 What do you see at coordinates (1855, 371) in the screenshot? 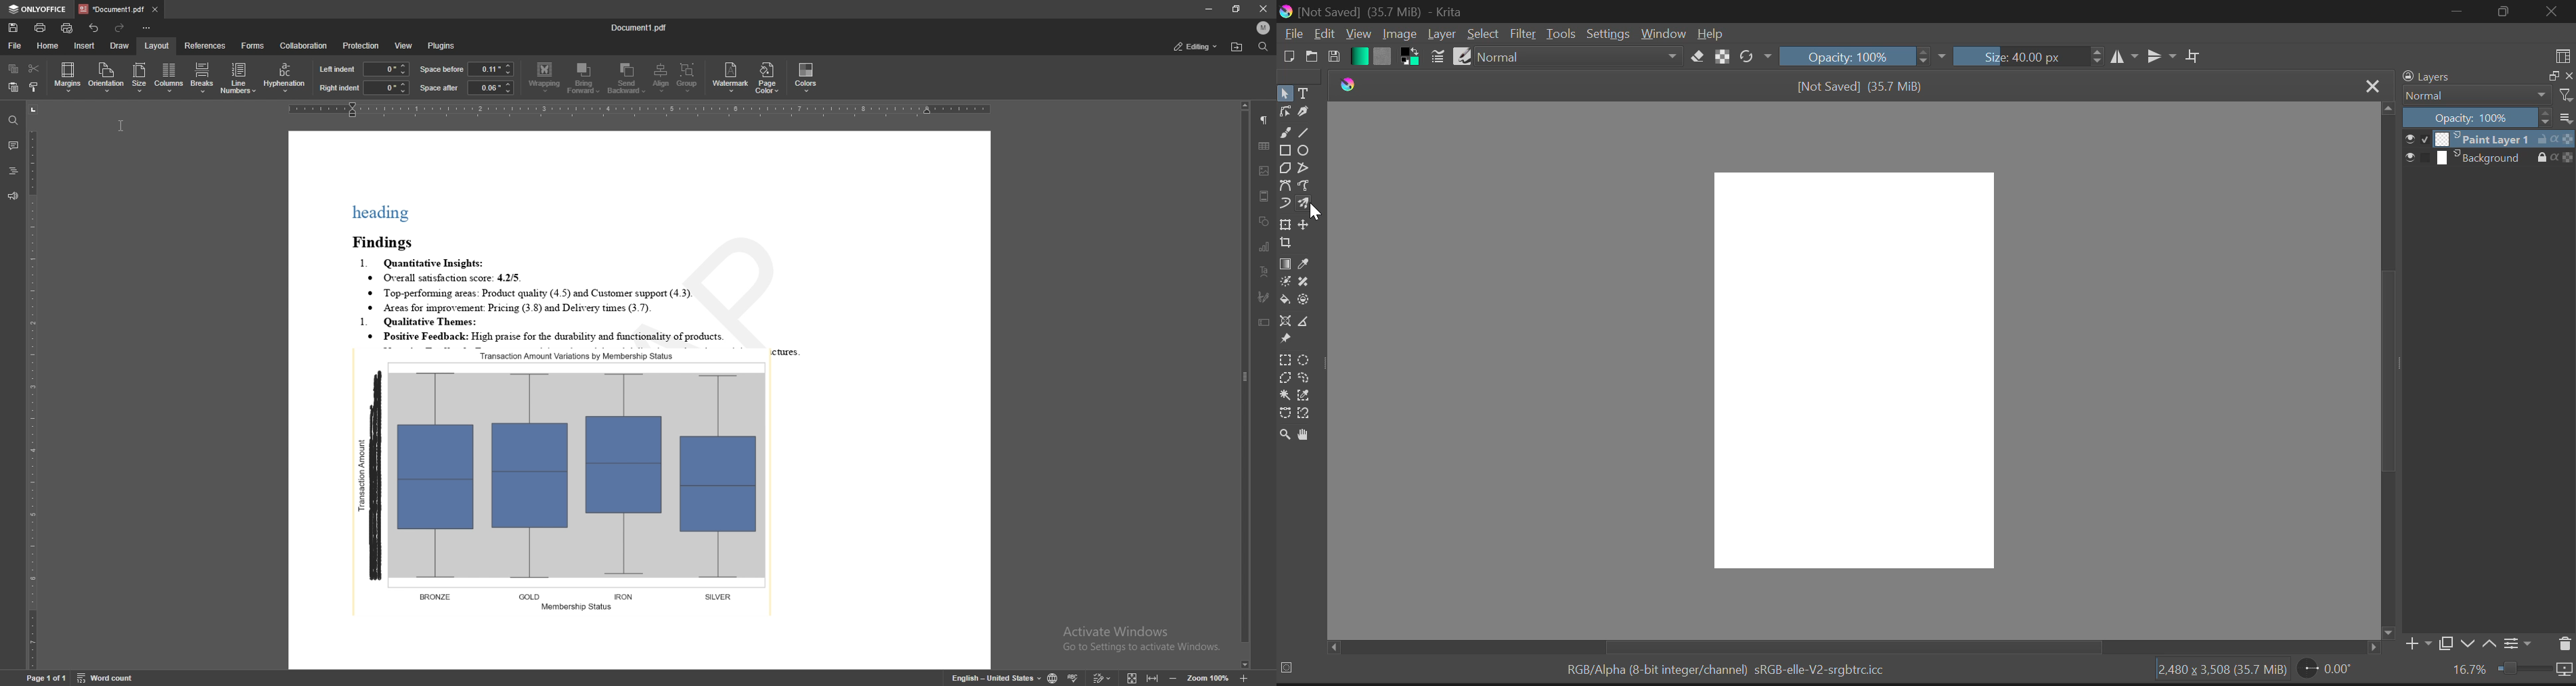
I see `Blank Workspace` at bounding box center [1855, 371].